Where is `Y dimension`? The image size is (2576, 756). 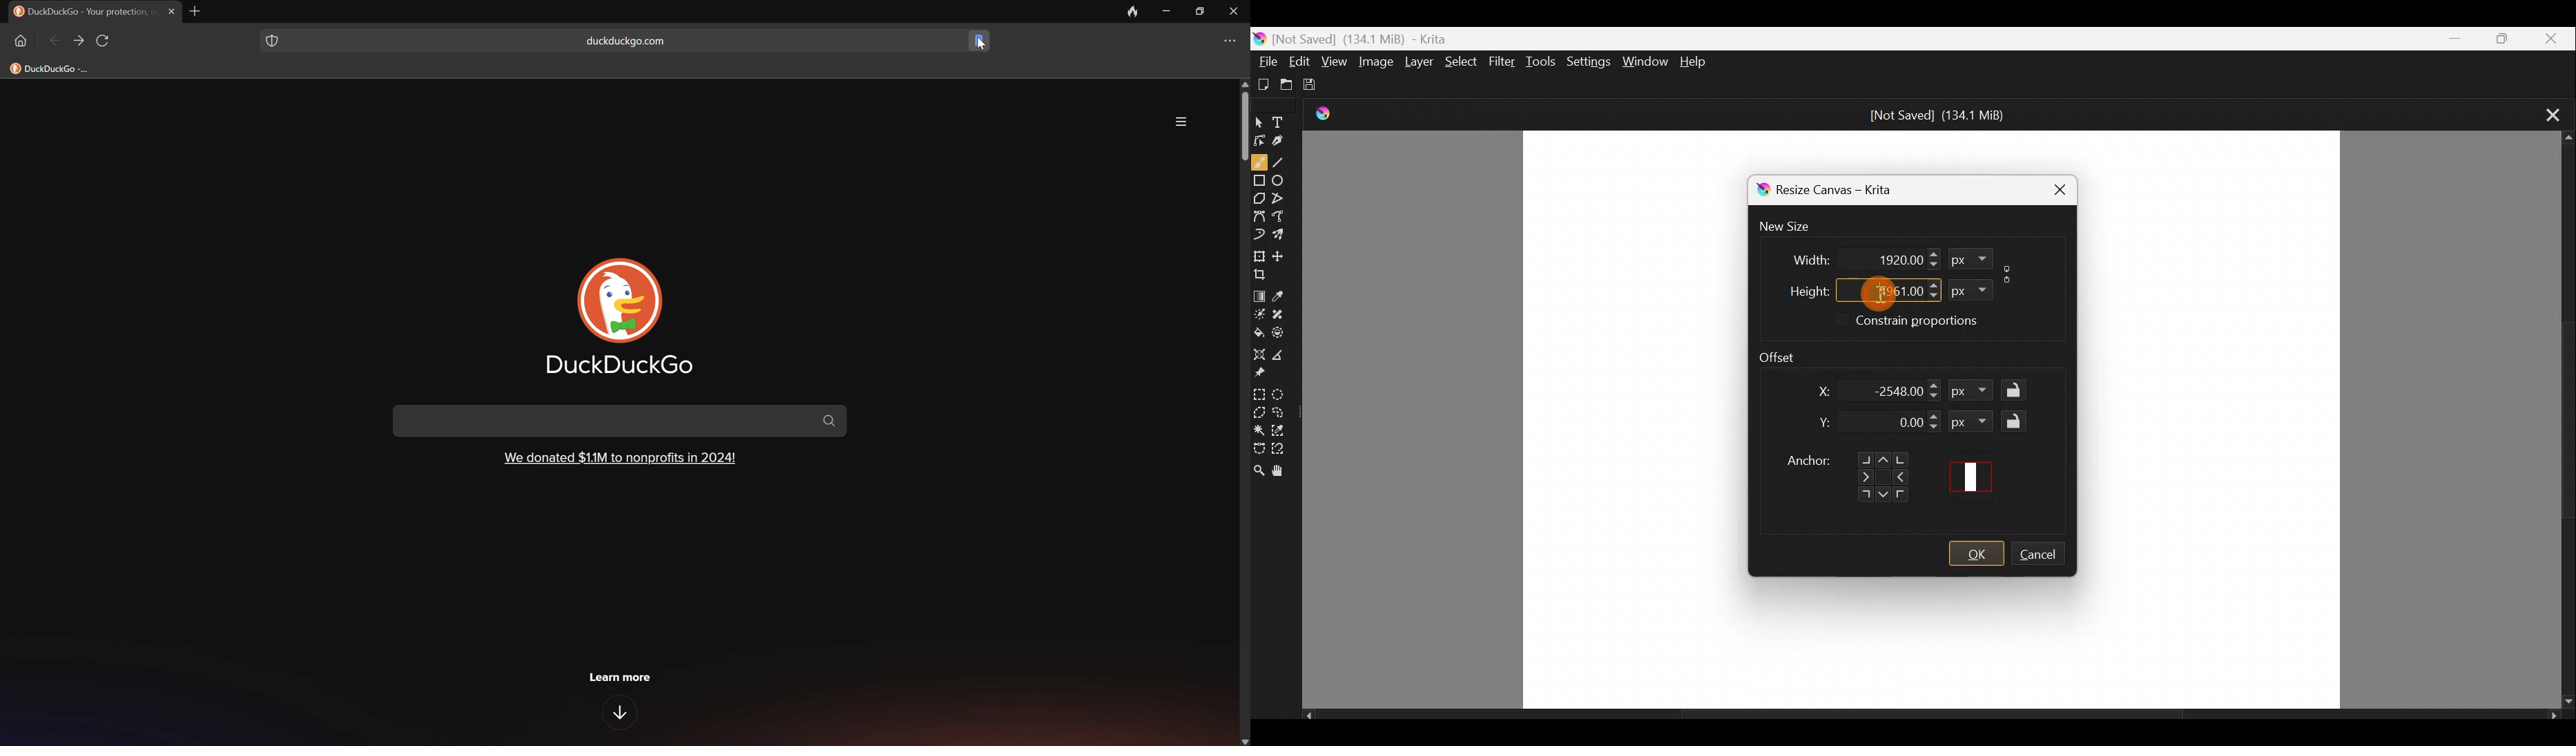 Y dimension is located at coordinates (1821, 423).